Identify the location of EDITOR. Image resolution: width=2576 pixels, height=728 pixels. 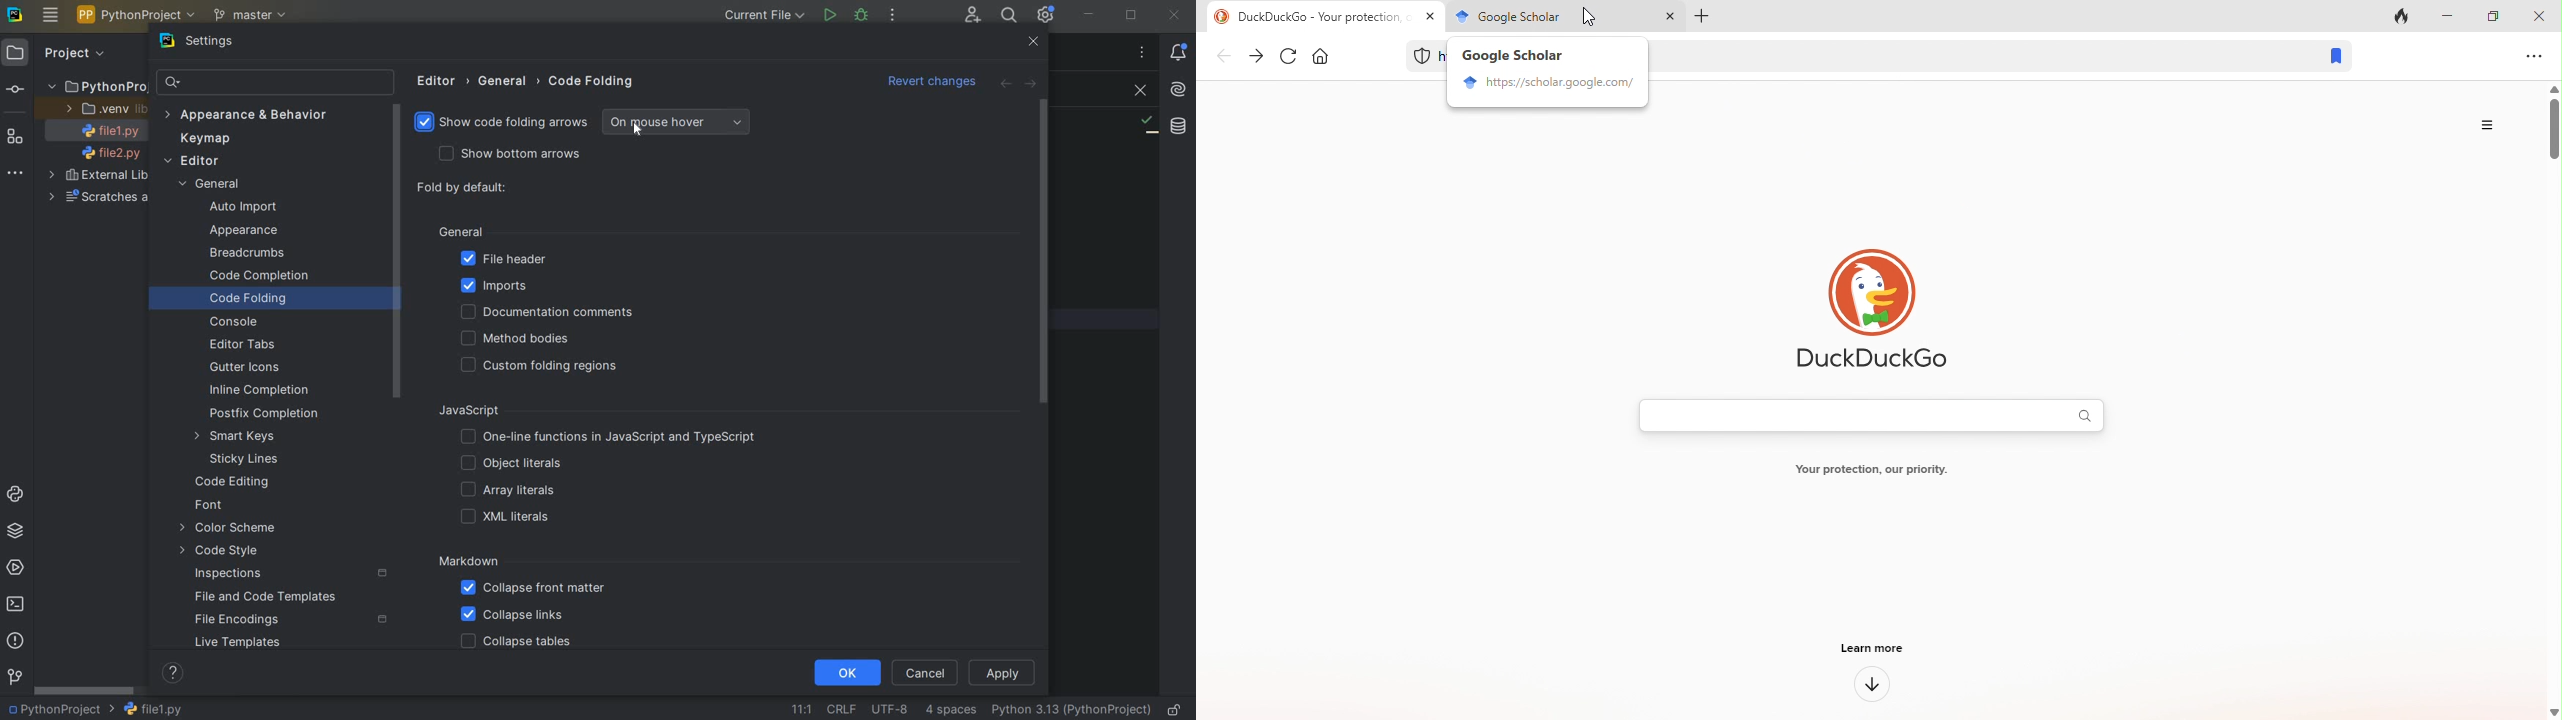
(193, 161).